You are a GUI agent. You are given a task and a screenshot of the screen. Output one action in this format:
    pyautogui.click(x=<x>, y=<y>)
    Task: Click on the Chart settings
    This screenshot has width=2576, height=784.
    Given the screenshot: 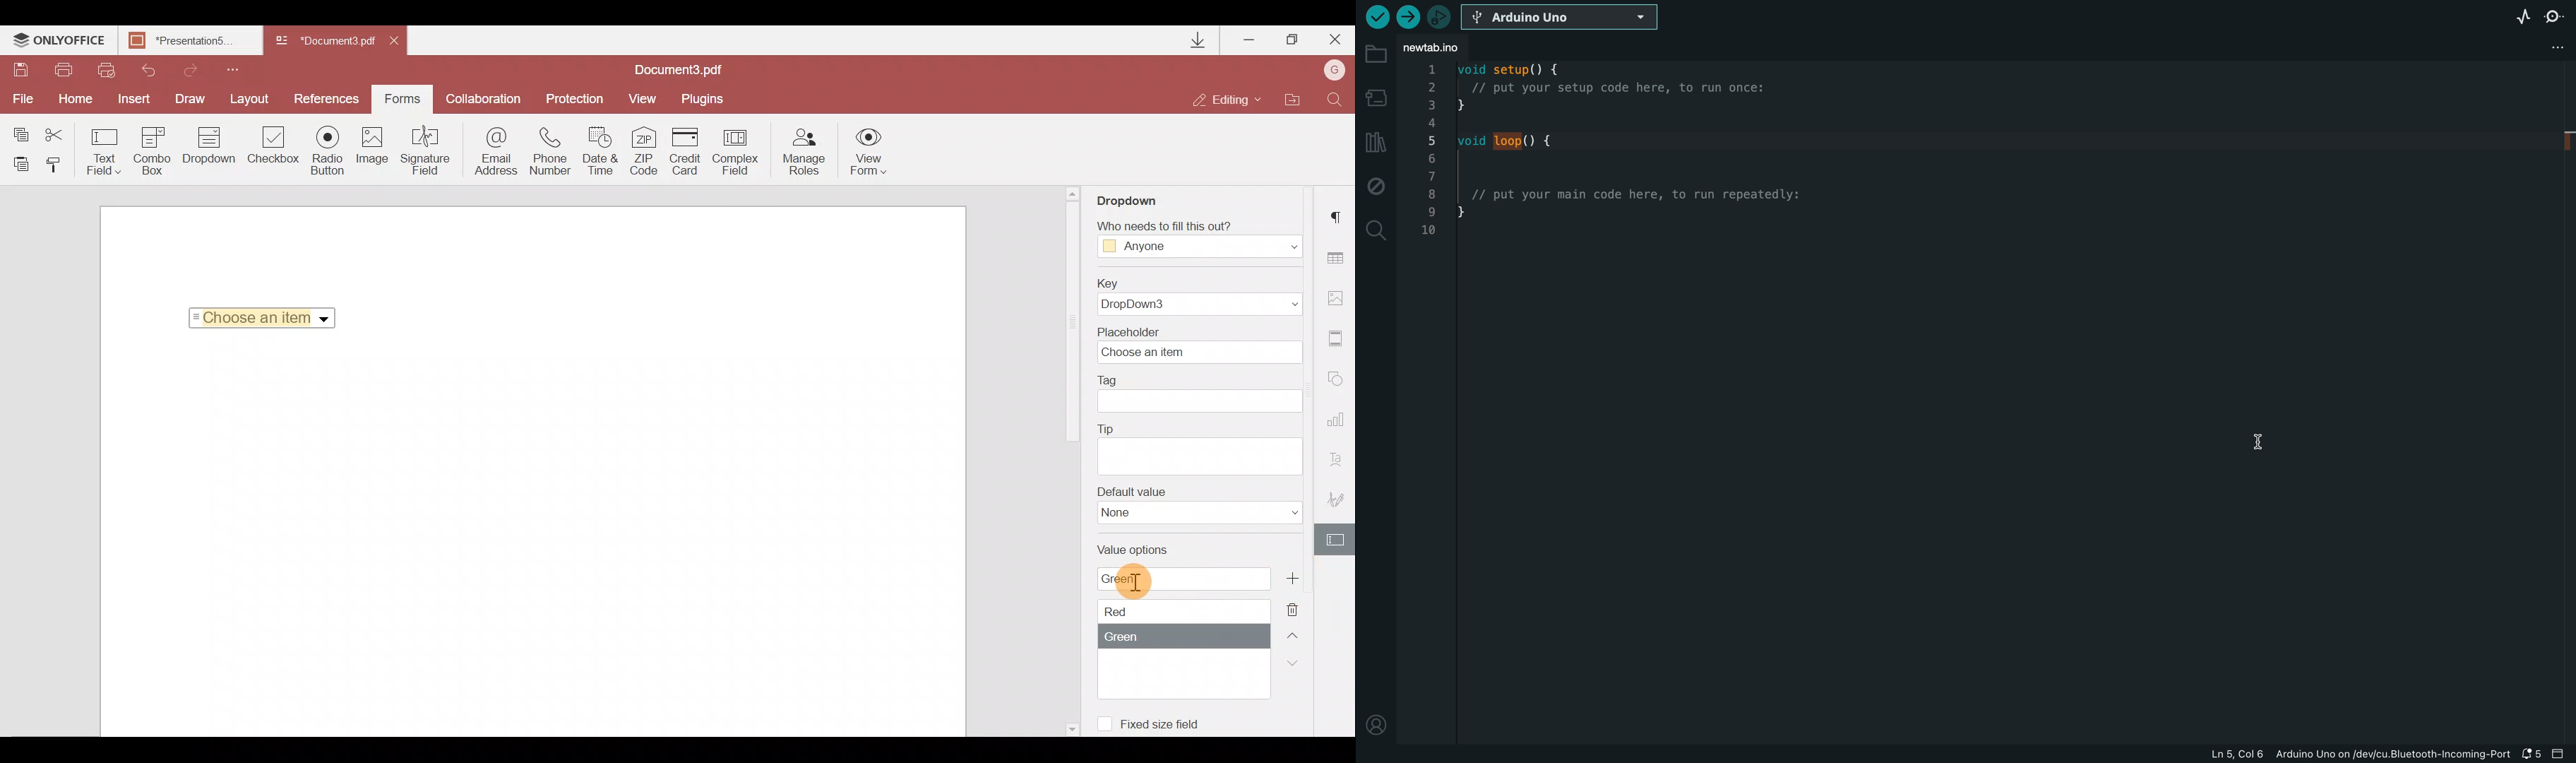 What is the action you would take?
    pyautogui.click(x=1339, y=420)
    